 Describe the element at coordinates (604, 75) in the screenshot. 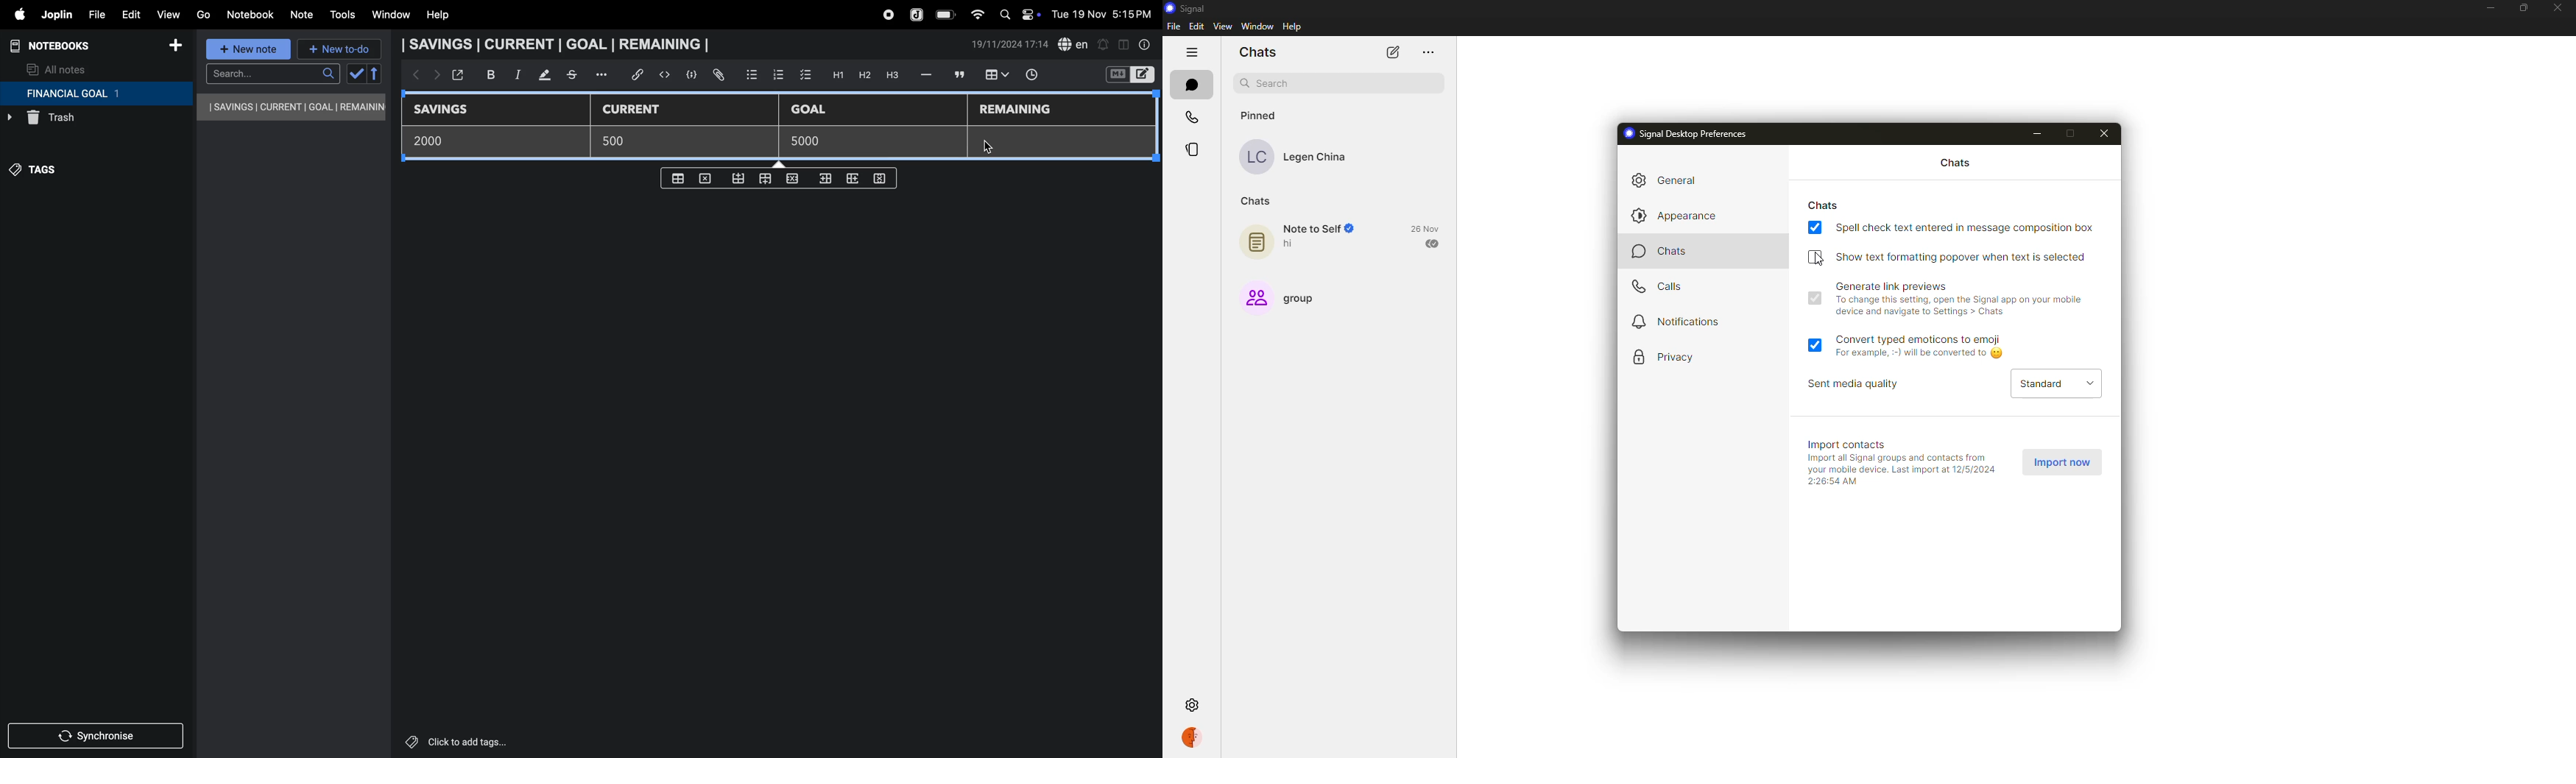

I see `options` at that location.